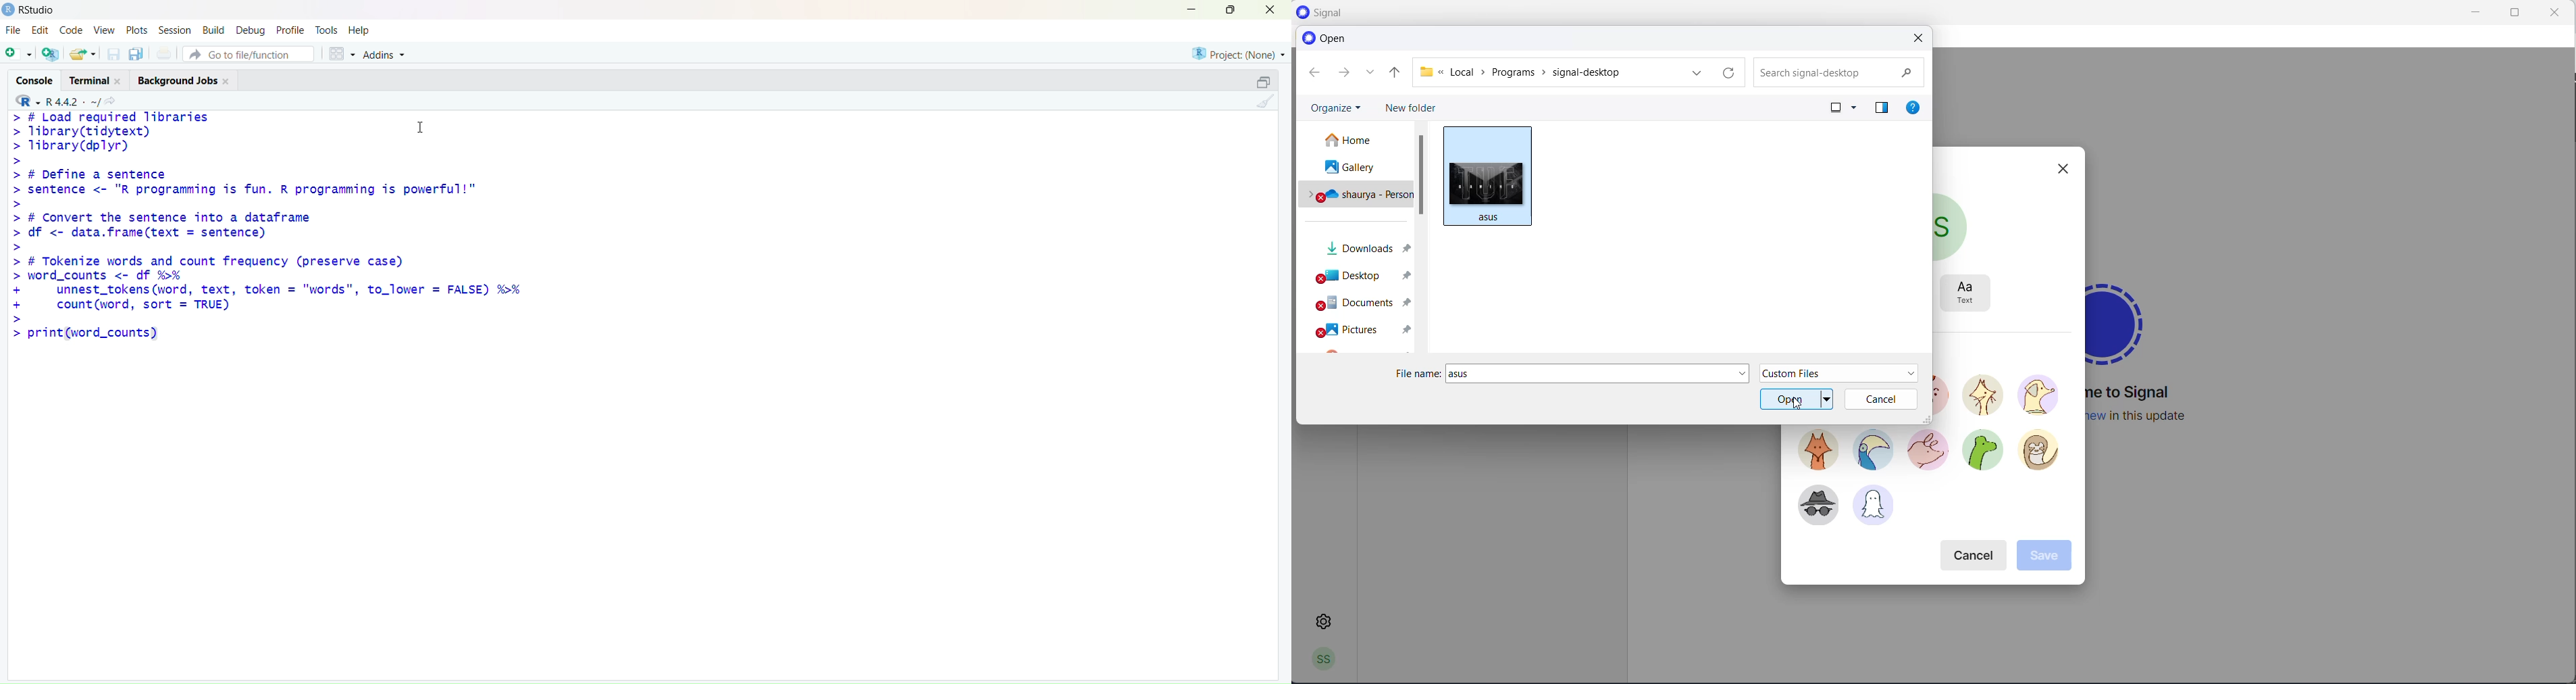 The image size is (2576, 700). Describe the element at coordinates (1856, 350) in the screenshot. I see `select avatar heading` at that location.